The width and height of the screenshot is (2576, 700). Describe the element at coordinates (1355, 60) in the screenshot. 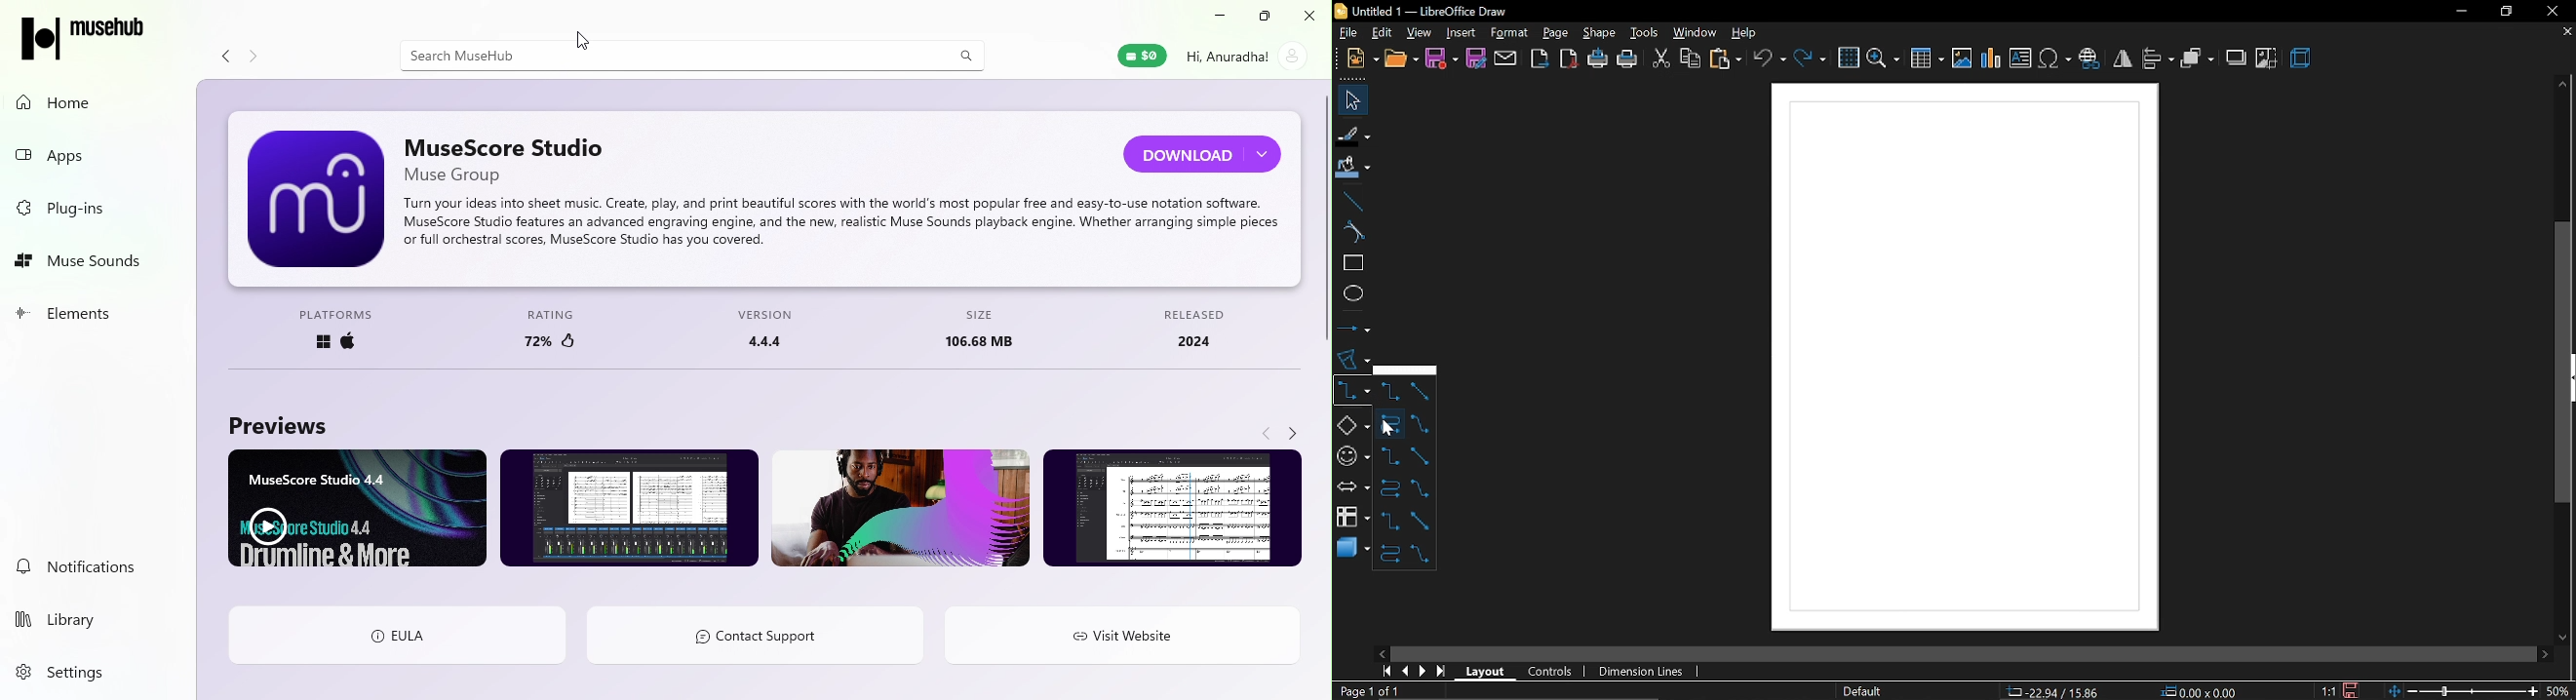

I see `new` at that location.